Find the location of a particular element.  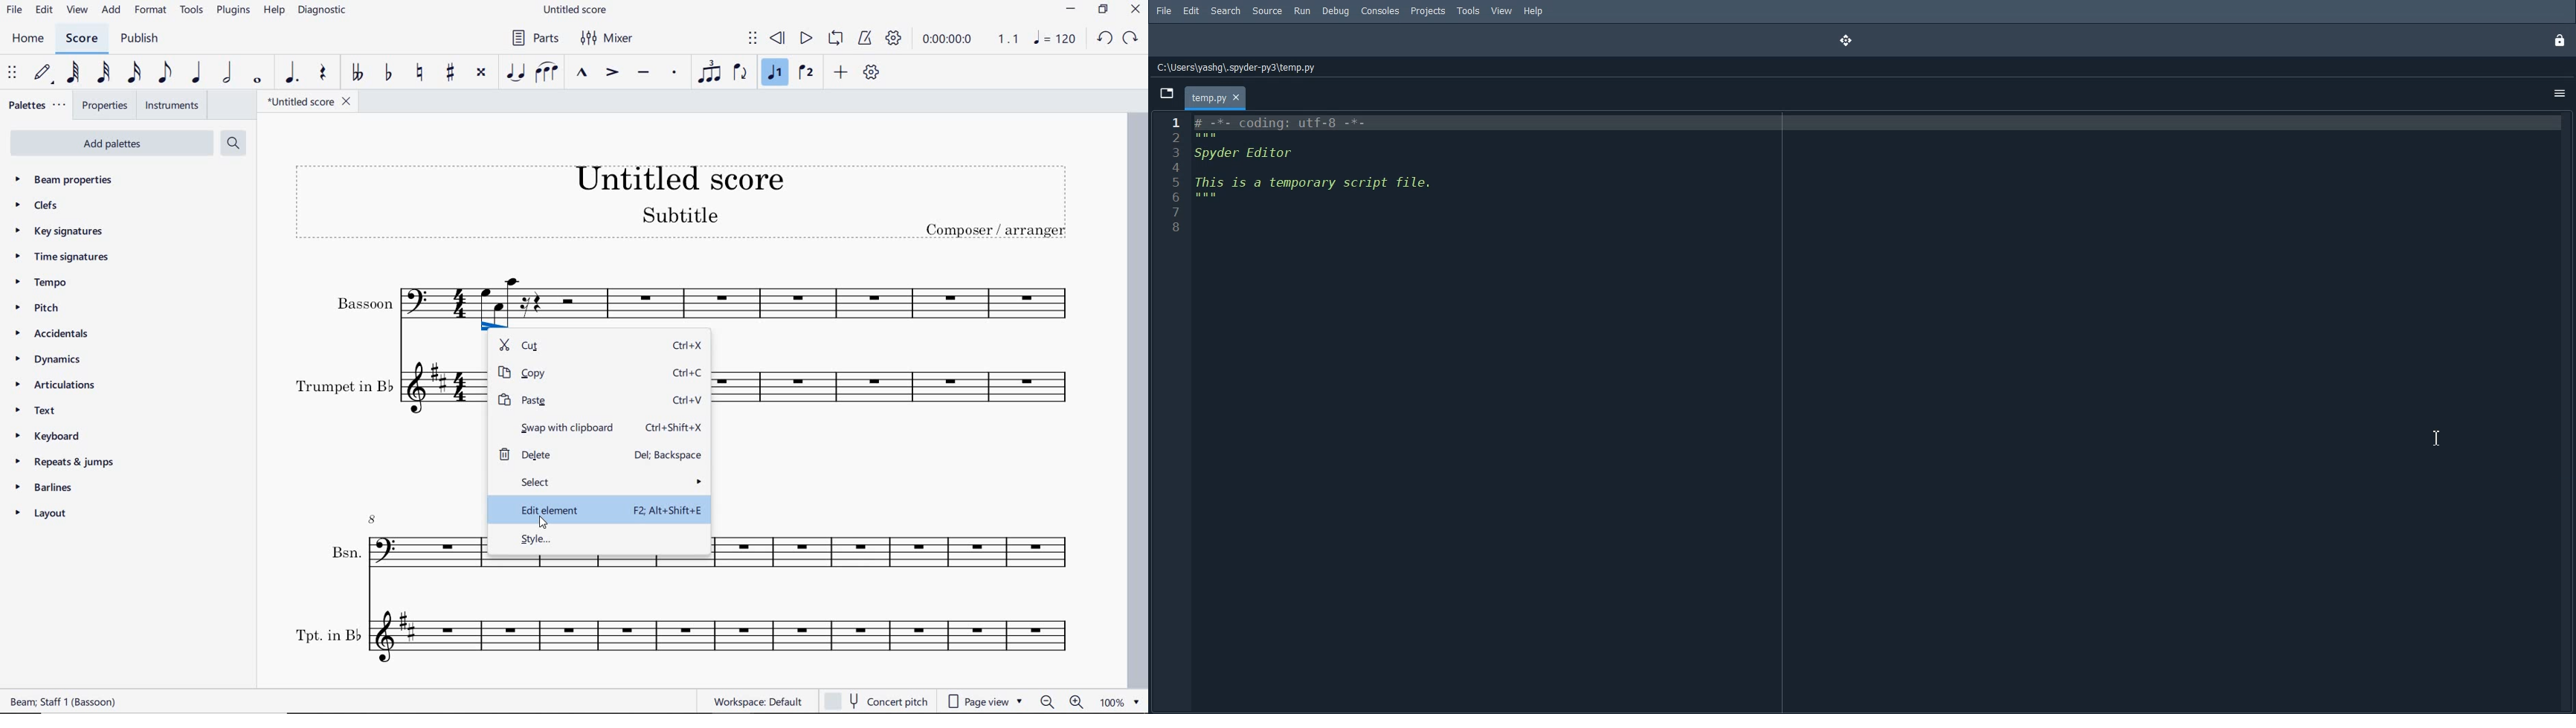

keyboard is located at coordinates (51, 435).